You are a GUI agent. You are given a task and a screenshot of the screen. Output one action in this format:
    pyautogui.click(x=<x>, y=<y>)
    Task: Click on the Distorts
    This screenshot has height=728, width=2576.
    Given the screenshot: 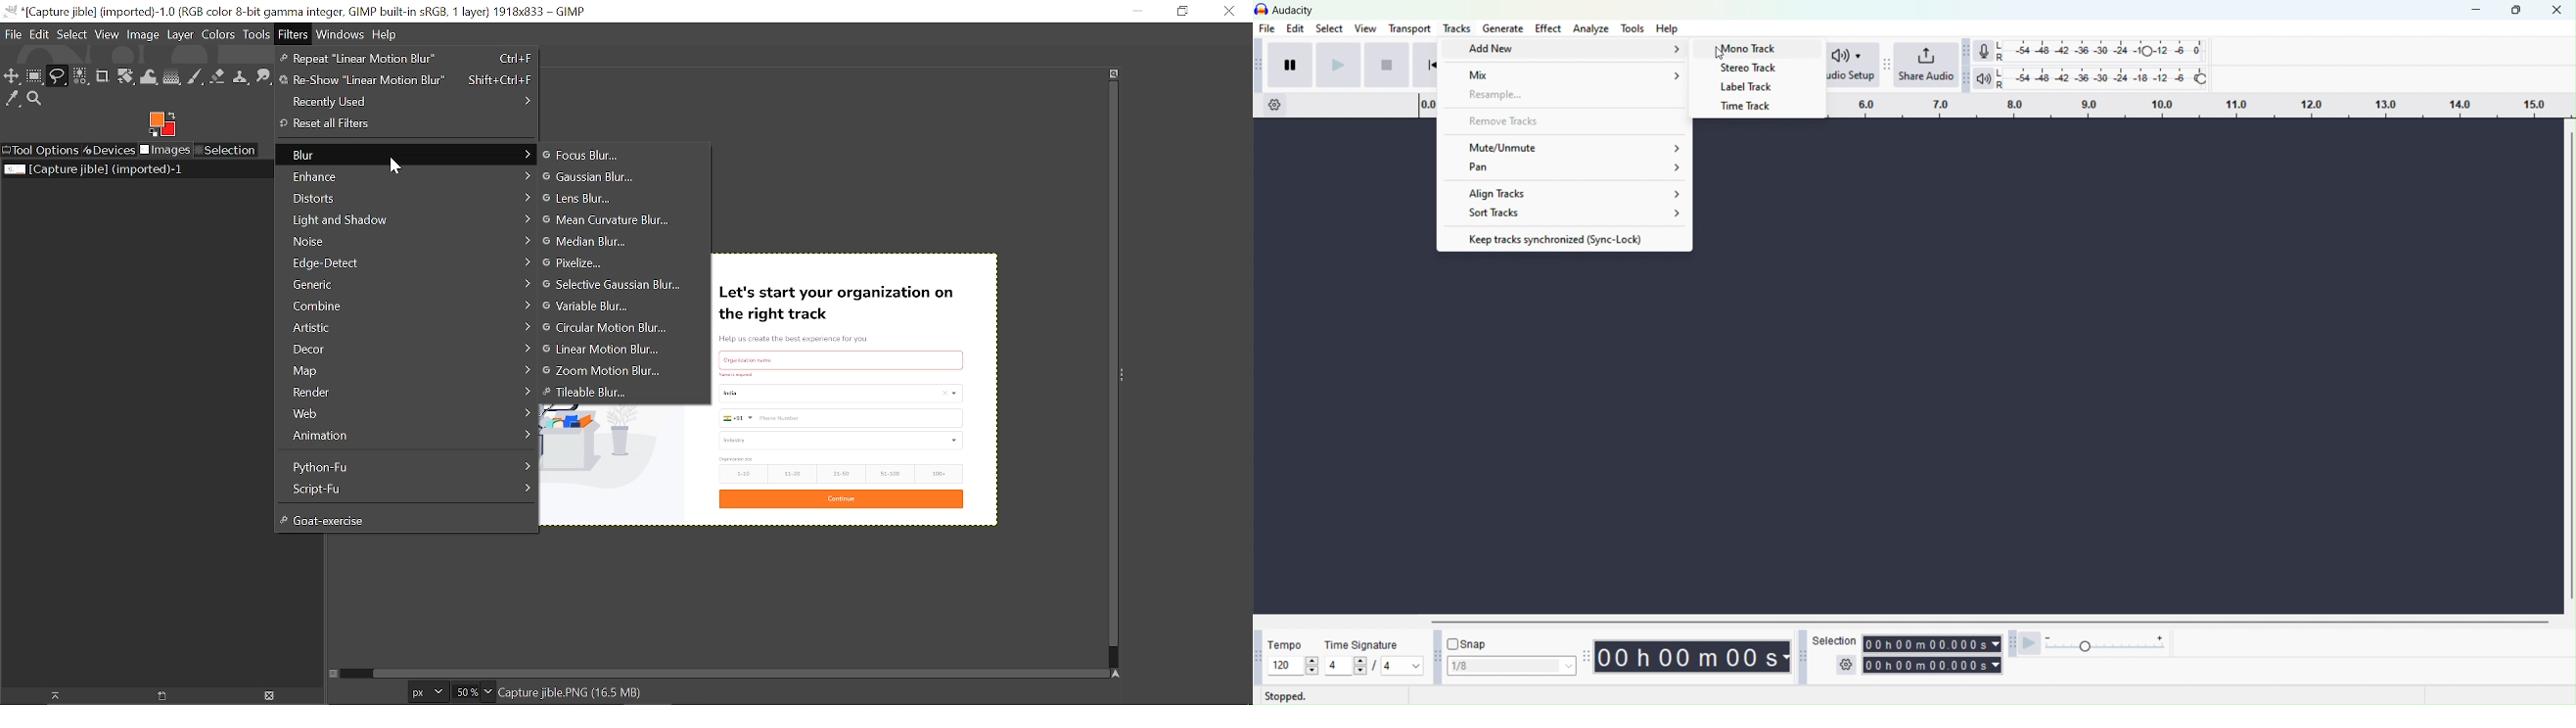 What is the action you would take?
    pyautogui.click(x=406, y=198)
    